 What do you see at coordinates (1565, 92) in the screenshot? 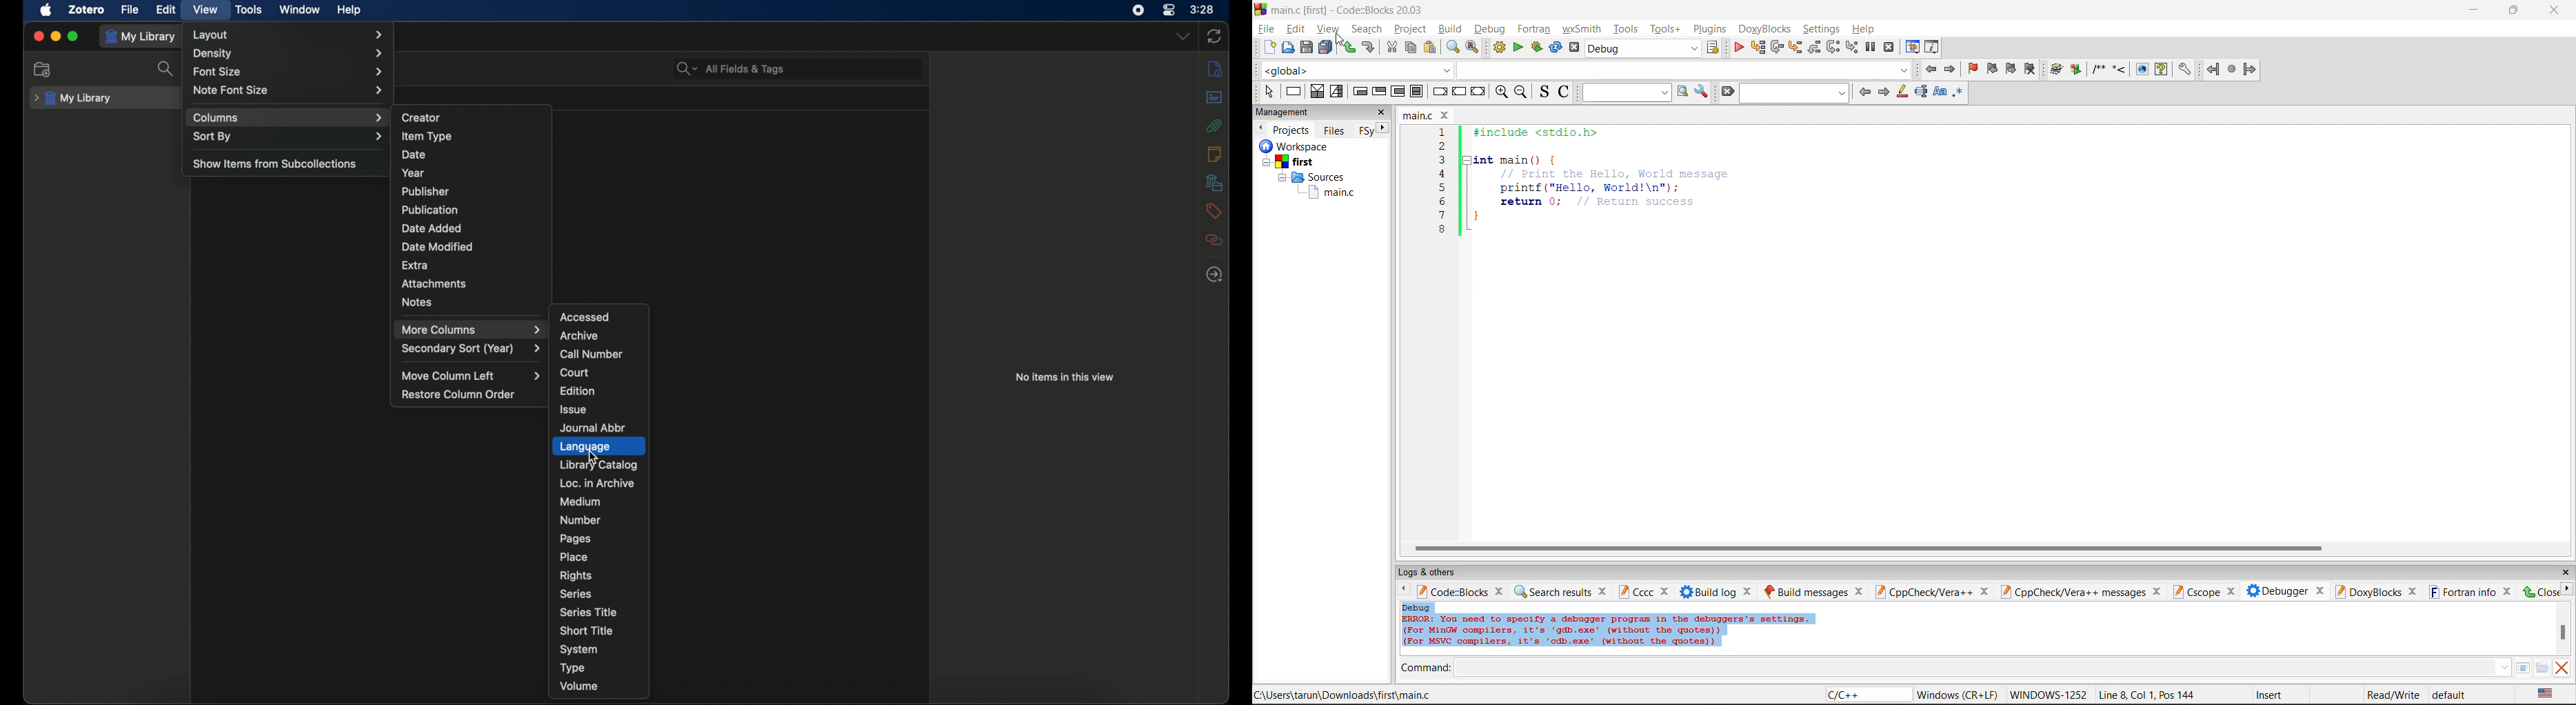
I see `toggle comments` at bounding box center [1565, 92].